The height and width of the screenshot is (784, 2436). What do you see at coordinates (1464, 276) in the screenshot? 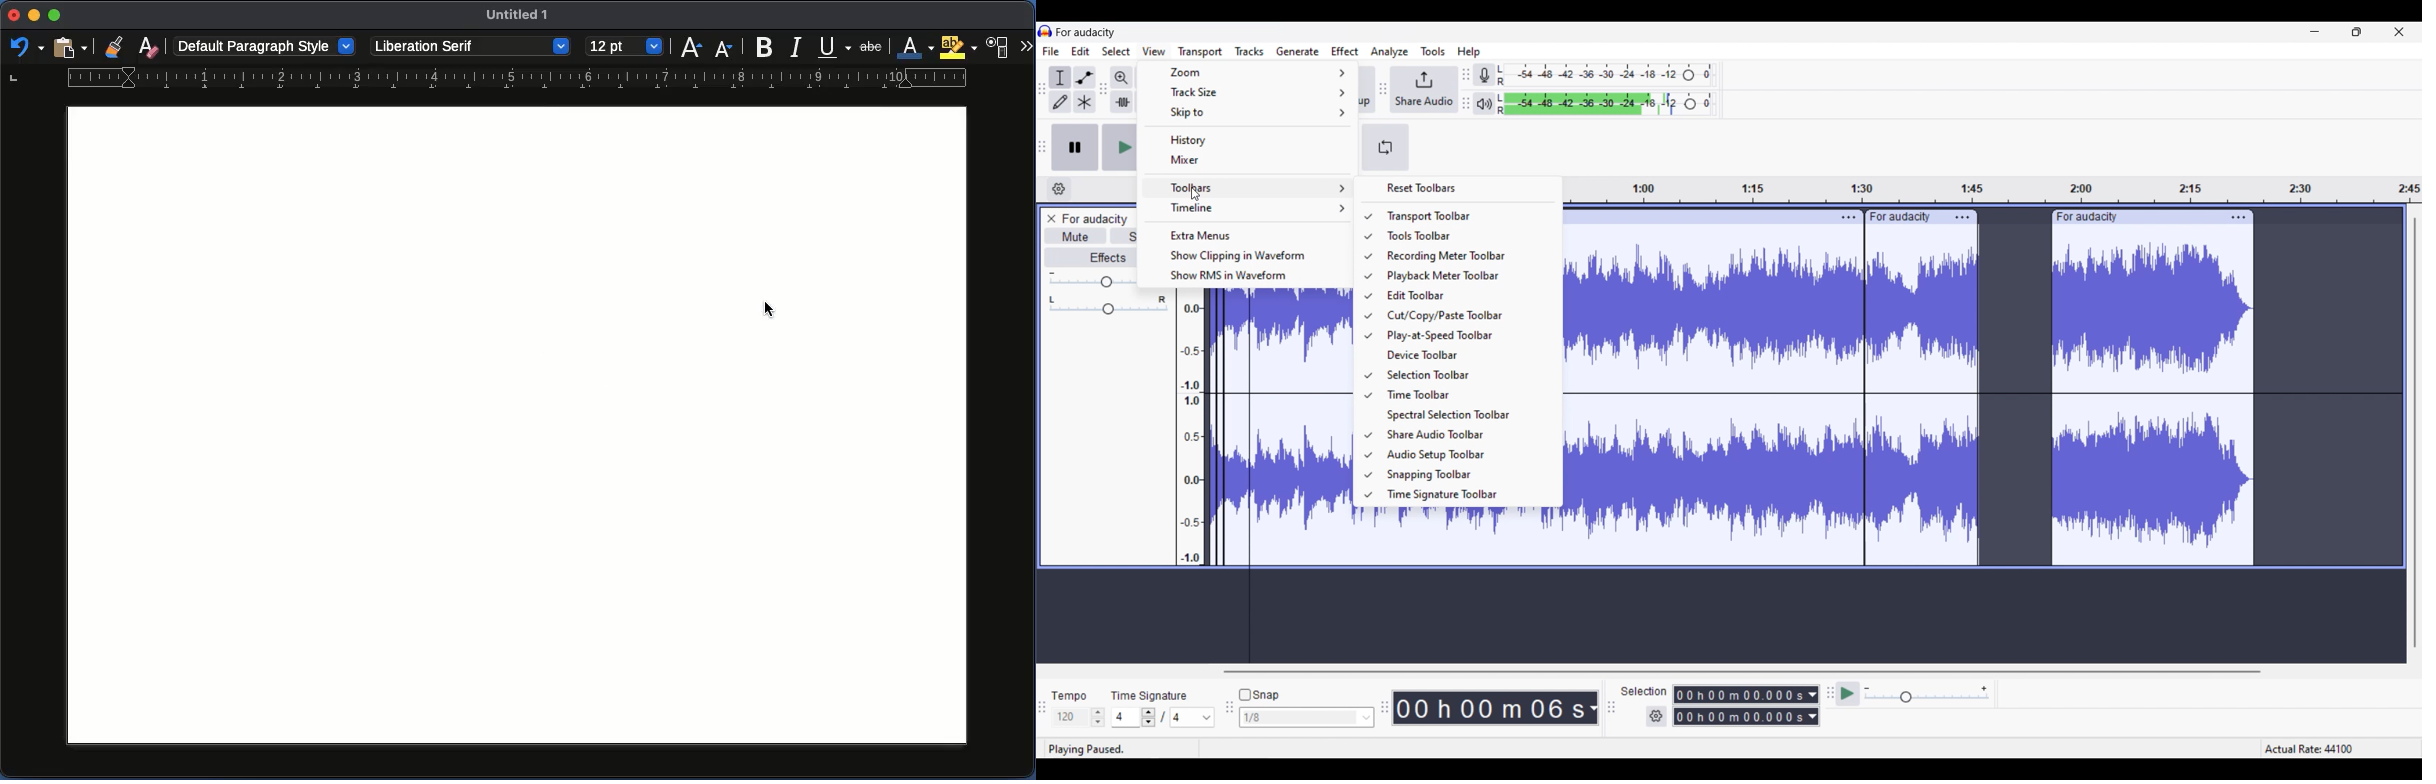
I see `Playback meter toolbar` at bounding box center [1464, 276].